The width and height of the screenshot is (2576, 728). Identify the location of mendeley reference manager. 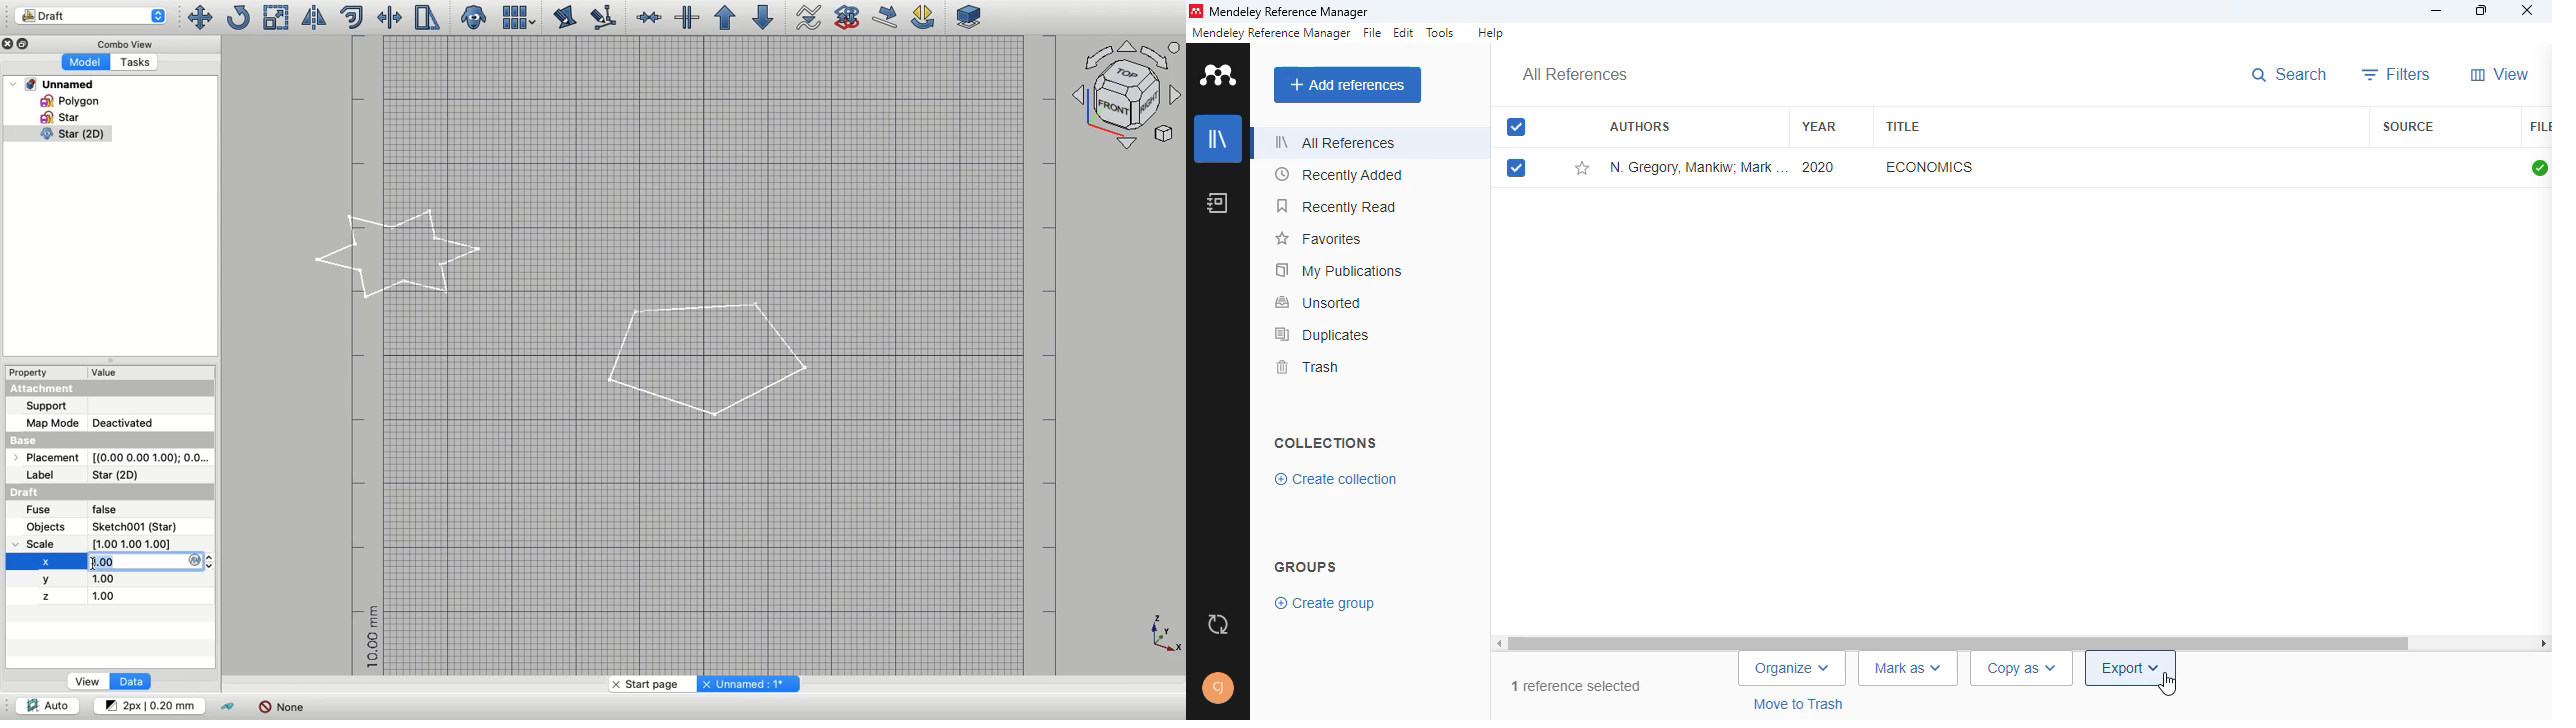
(1289, 11).